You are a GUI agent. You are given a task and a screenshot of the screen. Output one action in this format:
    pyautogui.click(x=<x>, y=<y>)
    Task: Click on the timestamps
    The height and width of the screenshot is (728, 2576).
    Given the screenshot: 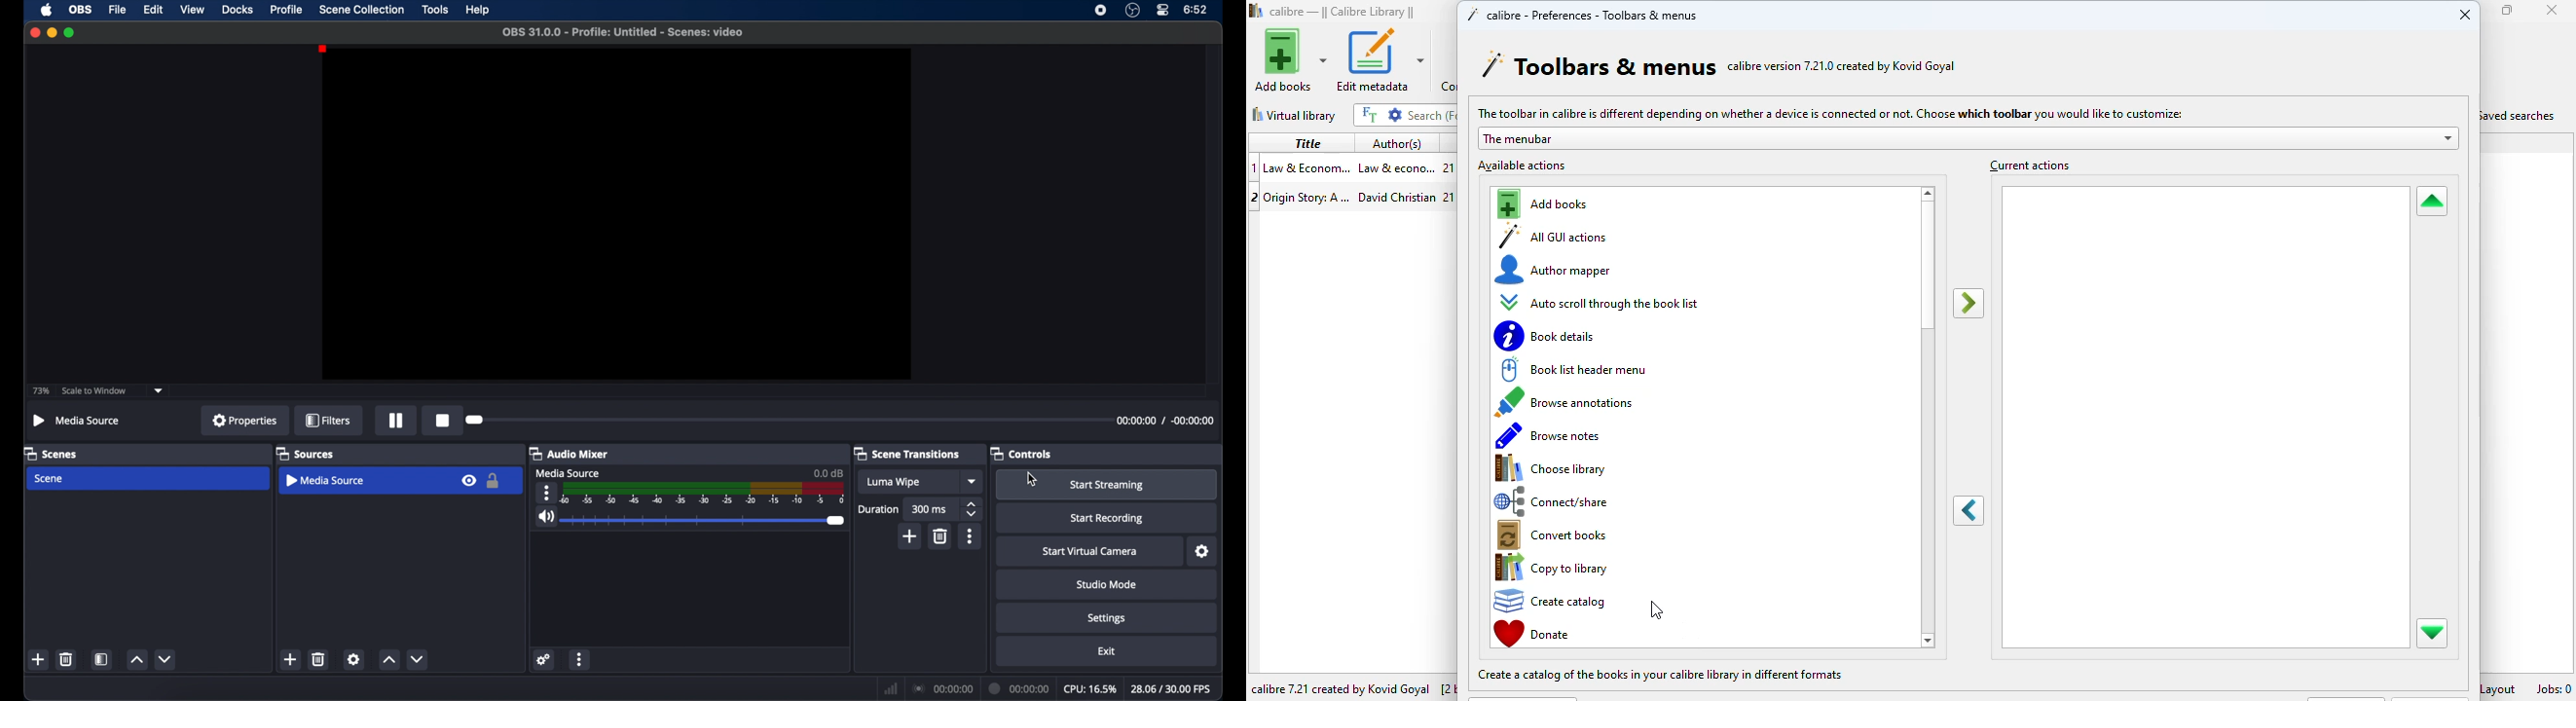 What is the action you would take?
    pyautogui.click(x=1164, y=420)
    